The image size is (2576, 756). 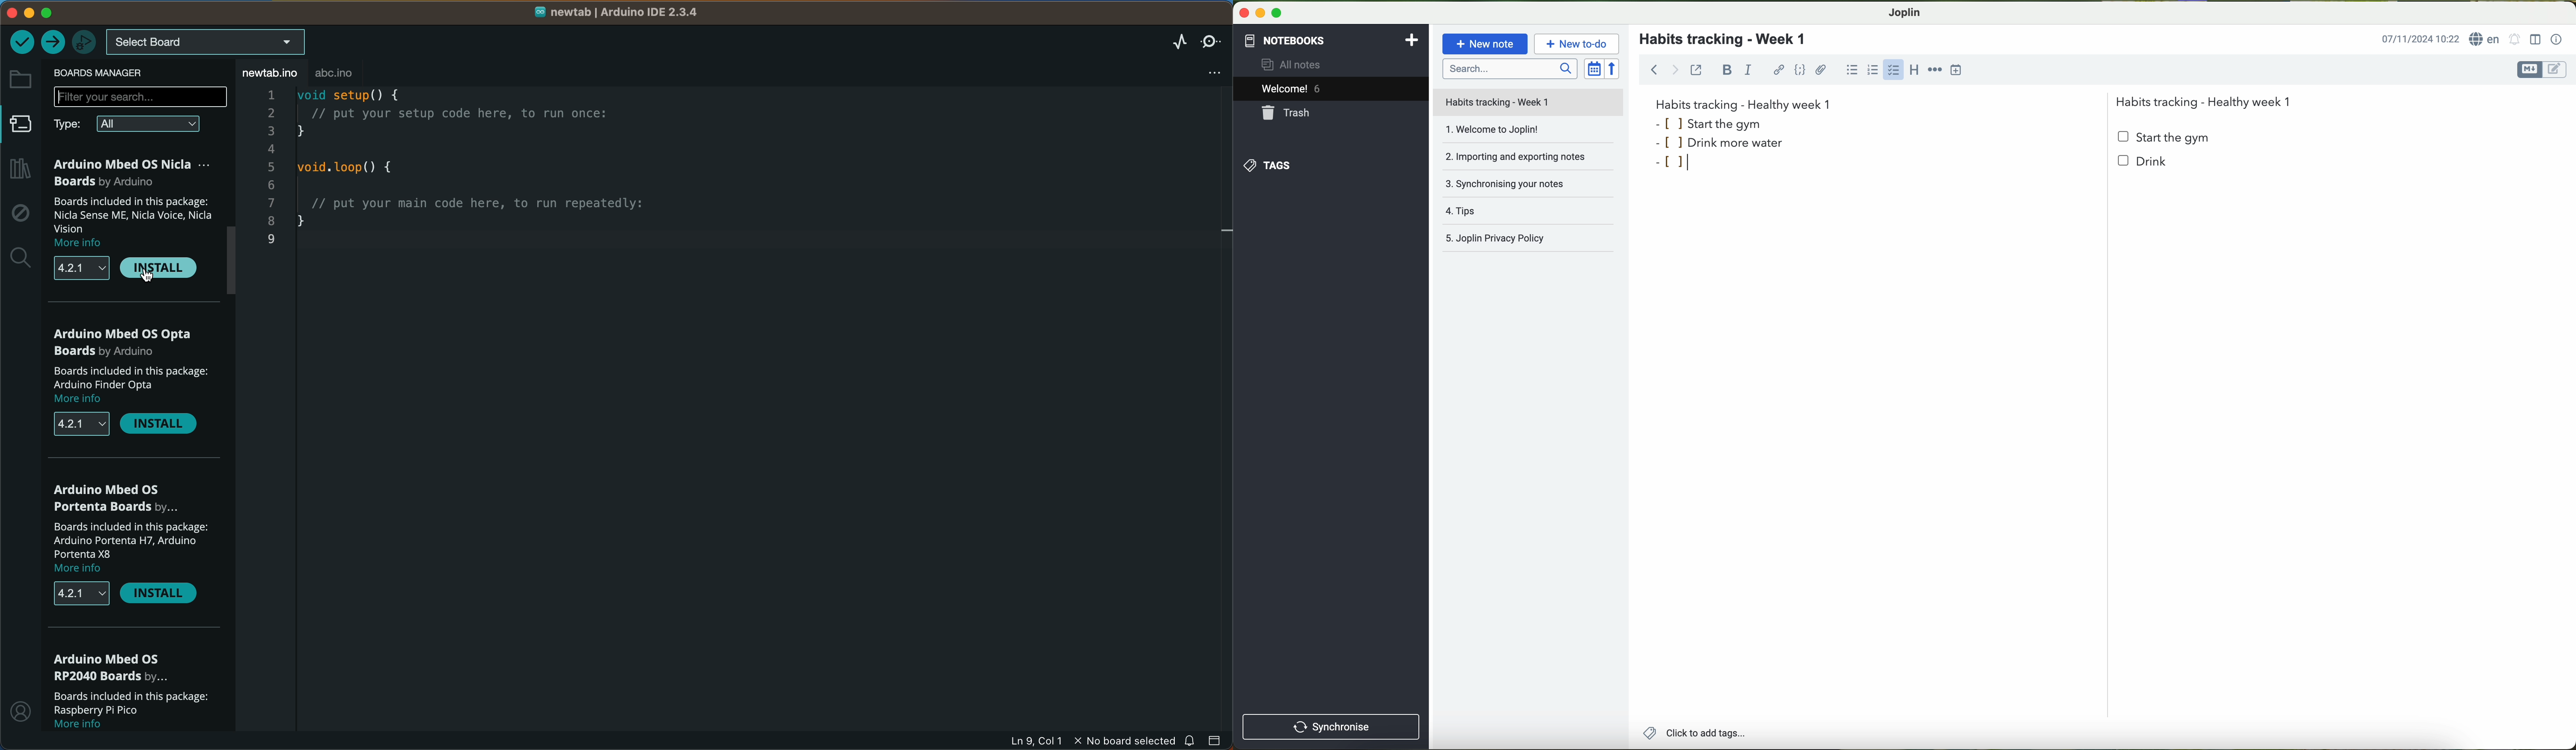 What do you see at coordinates (1779, 70) in the screenshot?
I see `hyperlink` at bounding box center [1779, 70].